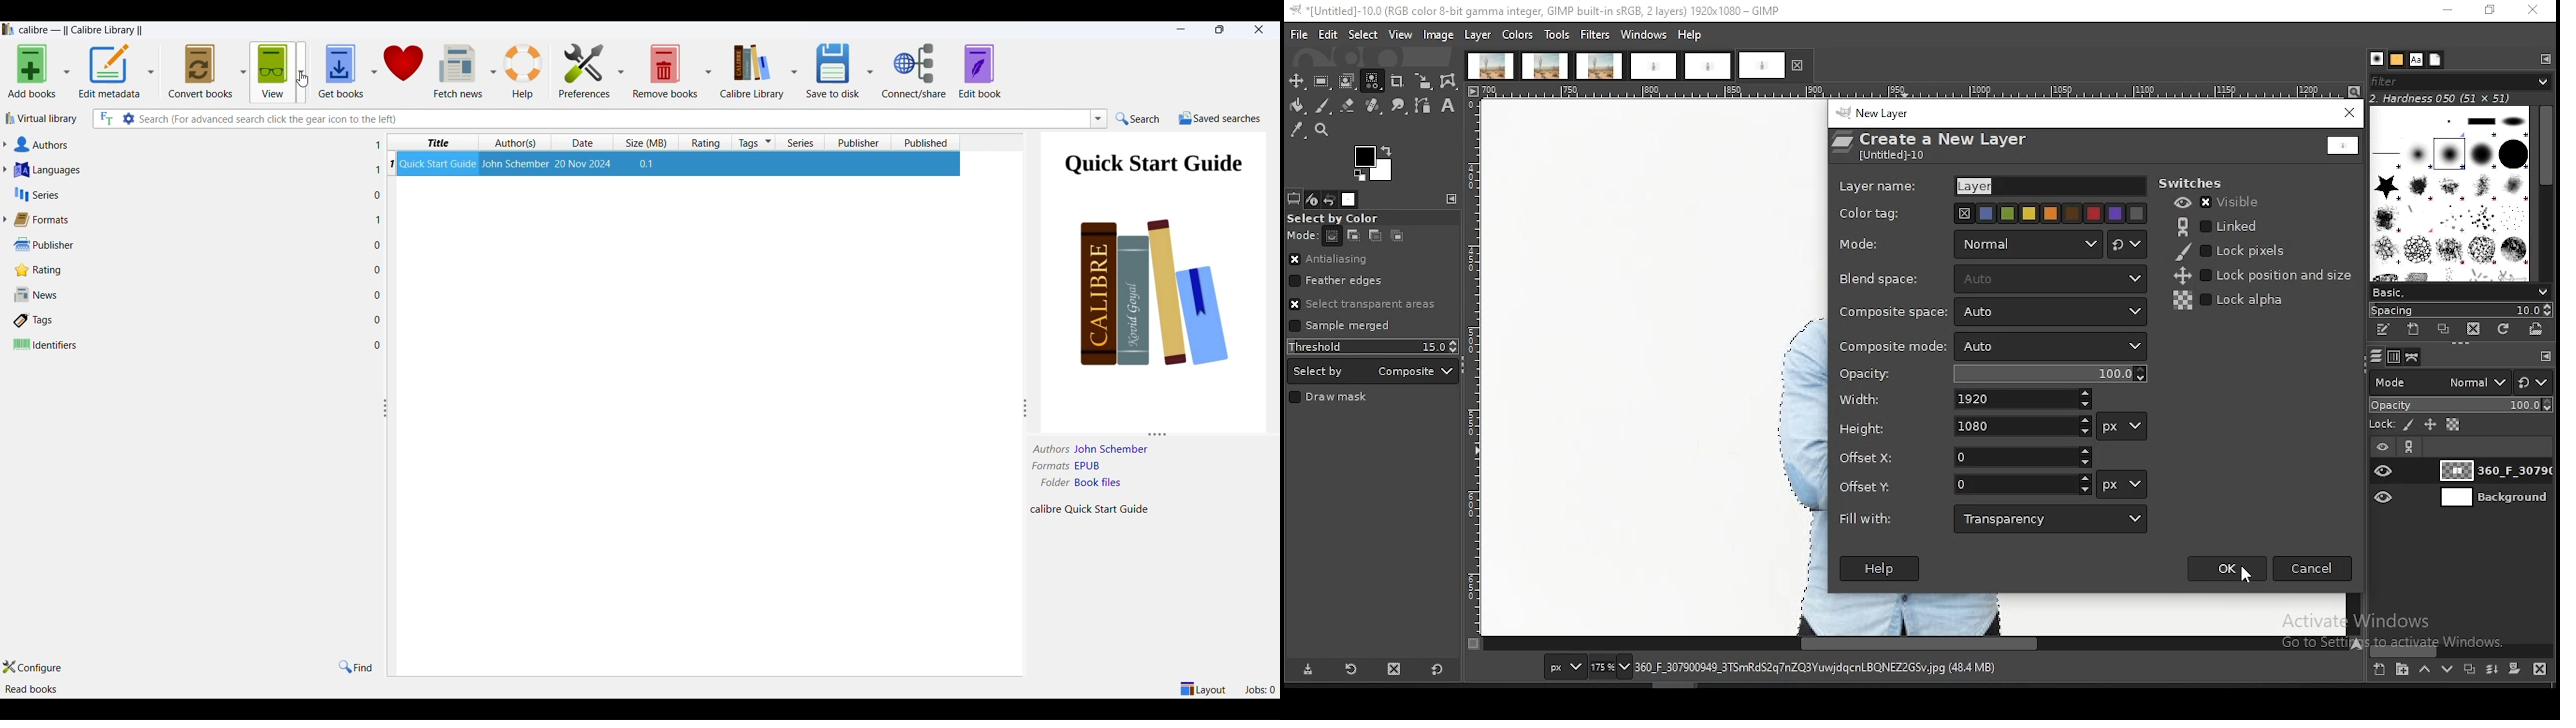 This screenshot has width=2576, height=728. I want to click on calibre library options dropdown button, so click(793, 71).